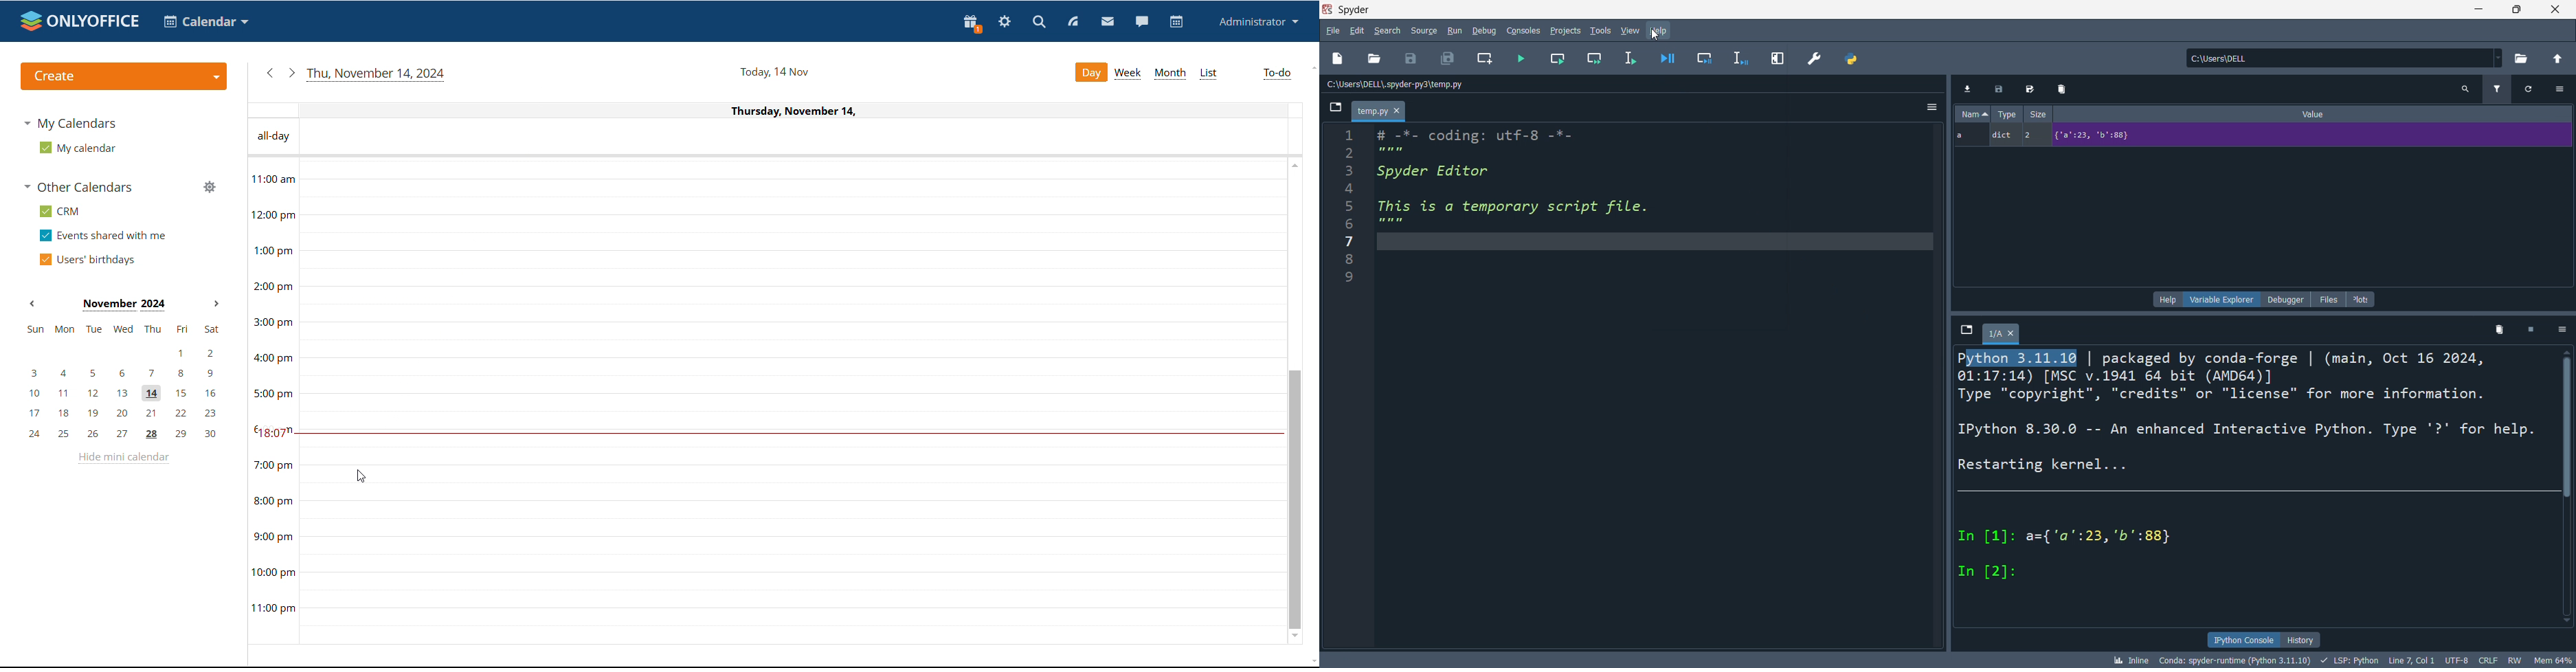 This screenshot has height=672, width=2576. What do you see at coordinates (2222, 299) in the screenshot?
I see `variable explorer` at bounding box center [2222, 299].